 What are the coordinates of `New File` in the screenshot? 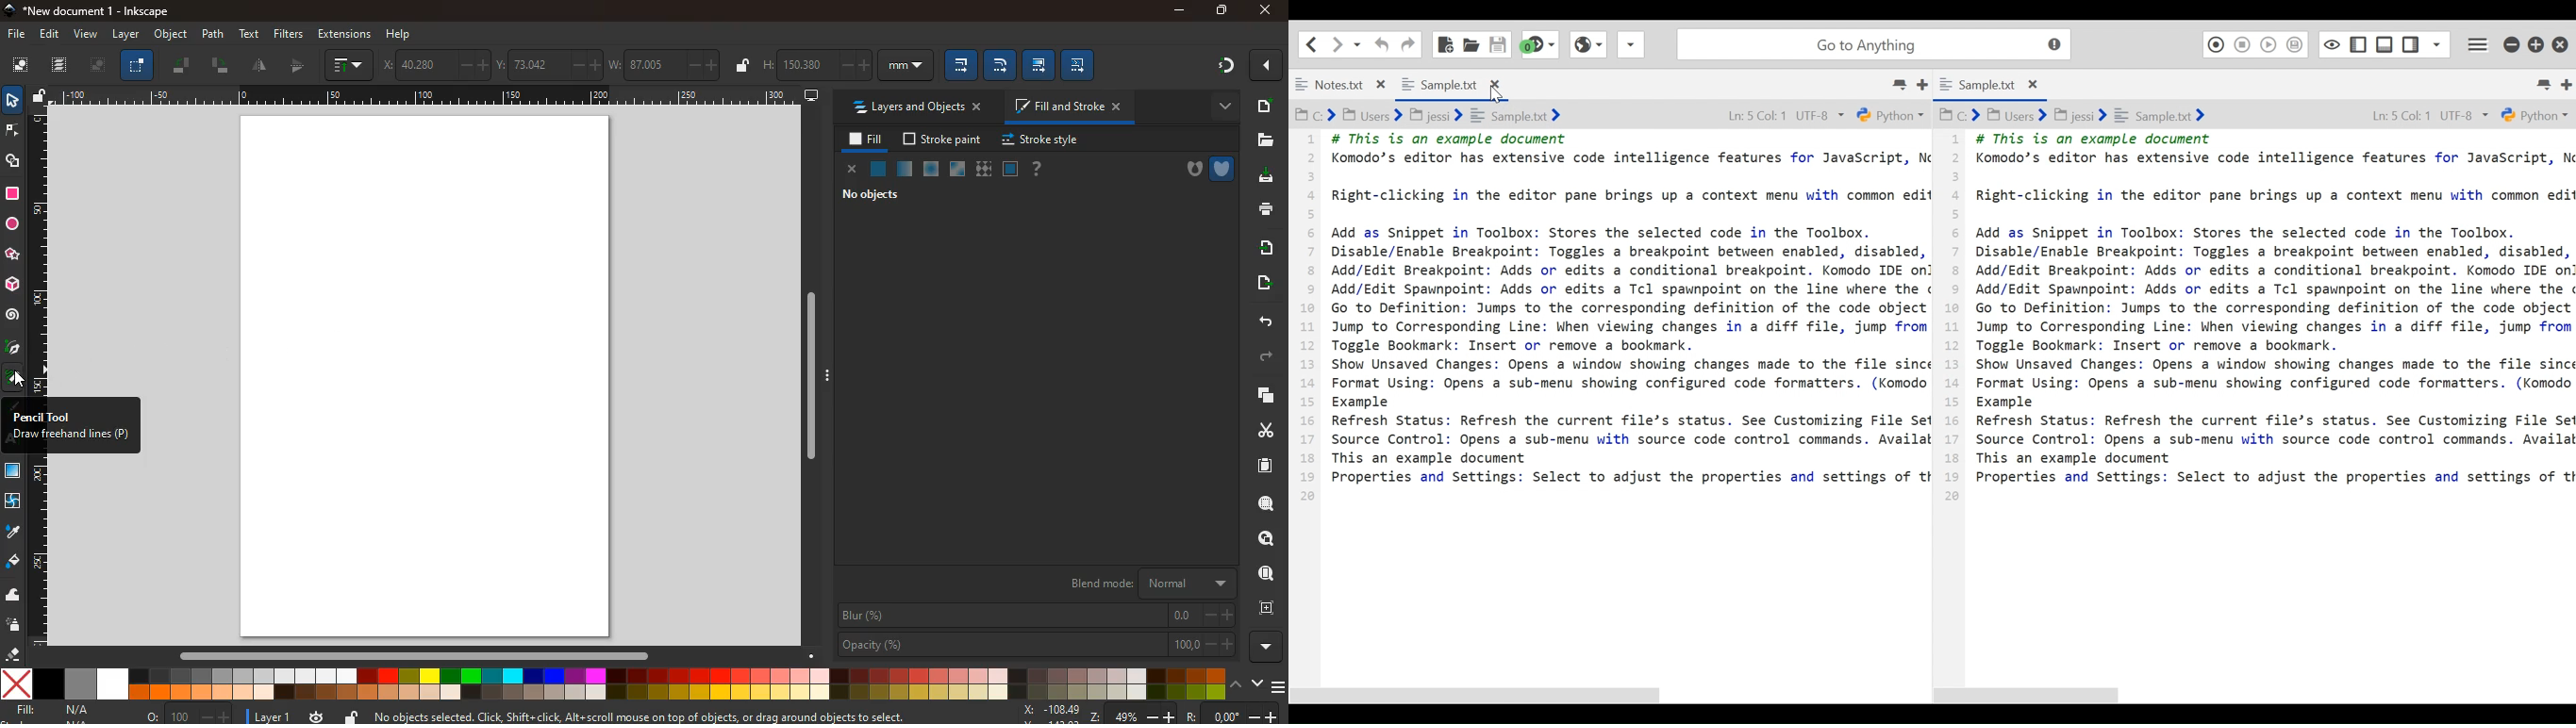 It's located at (1444, 42).